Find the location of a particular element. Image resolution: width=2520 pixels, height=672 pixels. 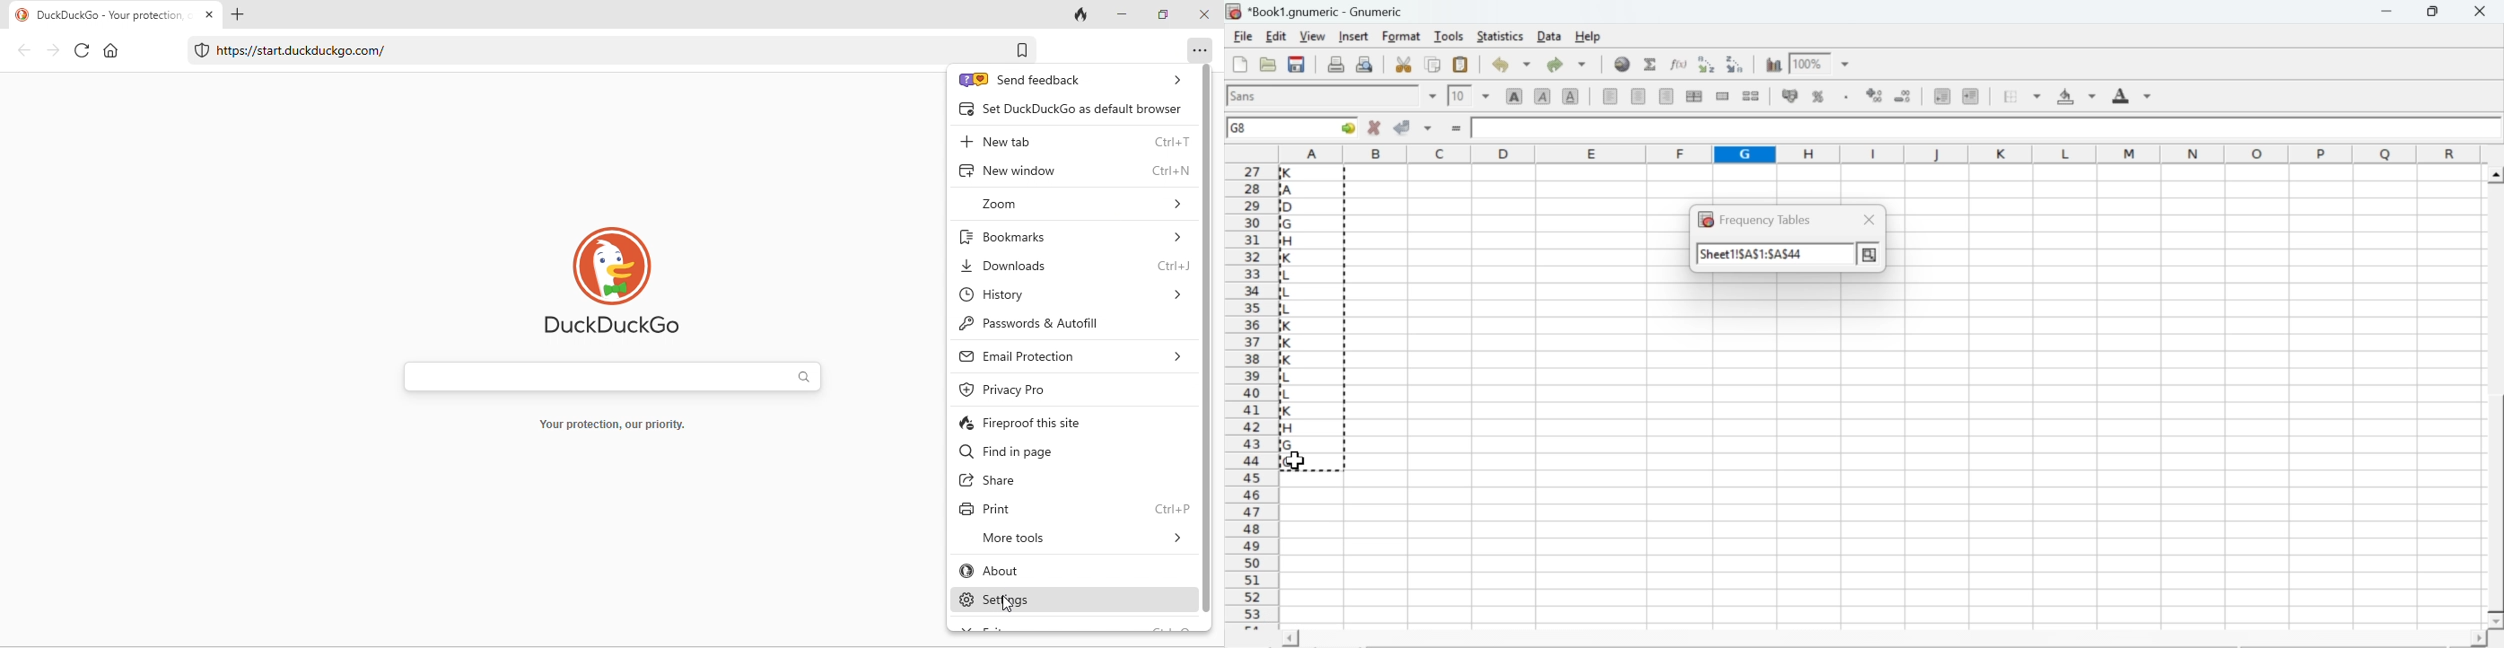

format selection as percentage is located at coordinates (1816, 96).